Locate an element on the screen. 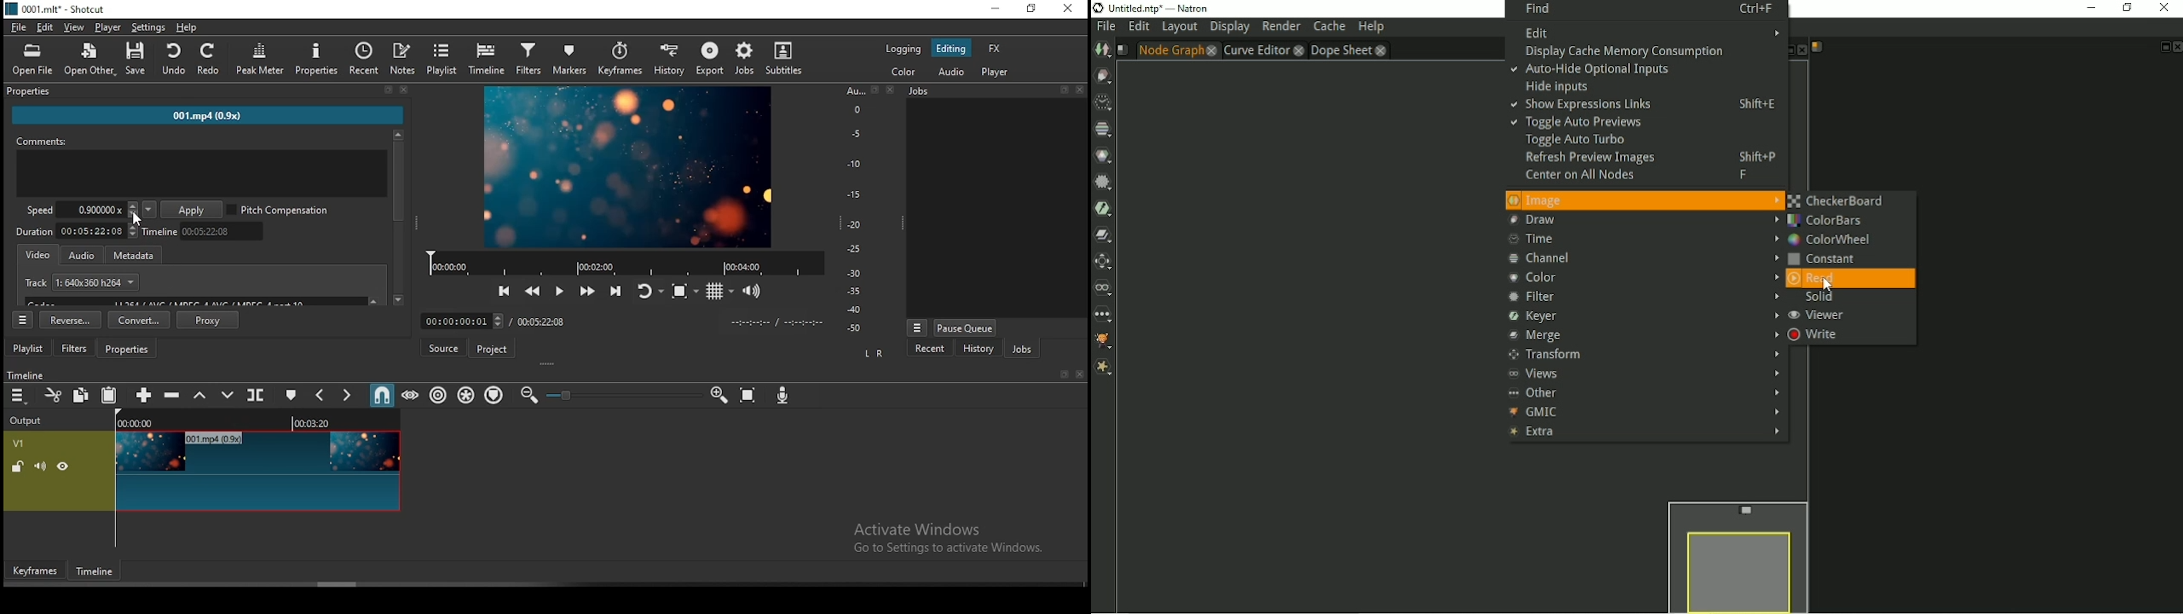  timeline is located at coordinates (203, 233).